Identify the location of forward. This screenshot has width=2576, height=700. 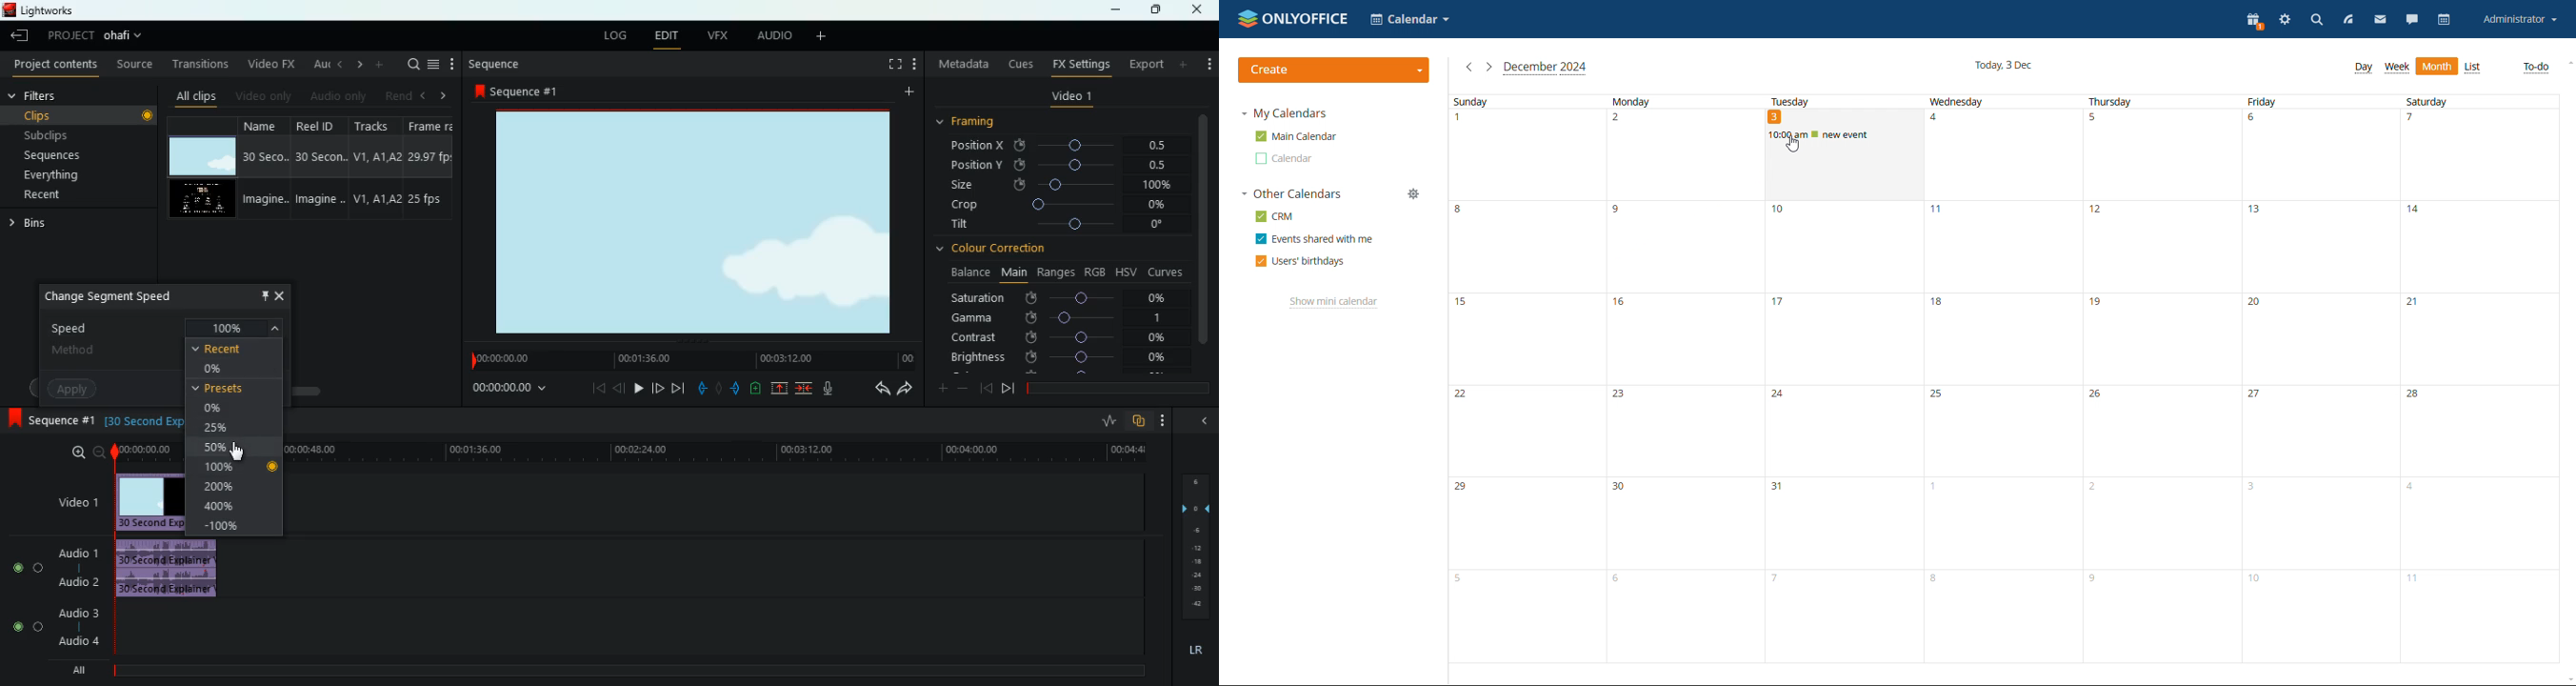
(658, 388).